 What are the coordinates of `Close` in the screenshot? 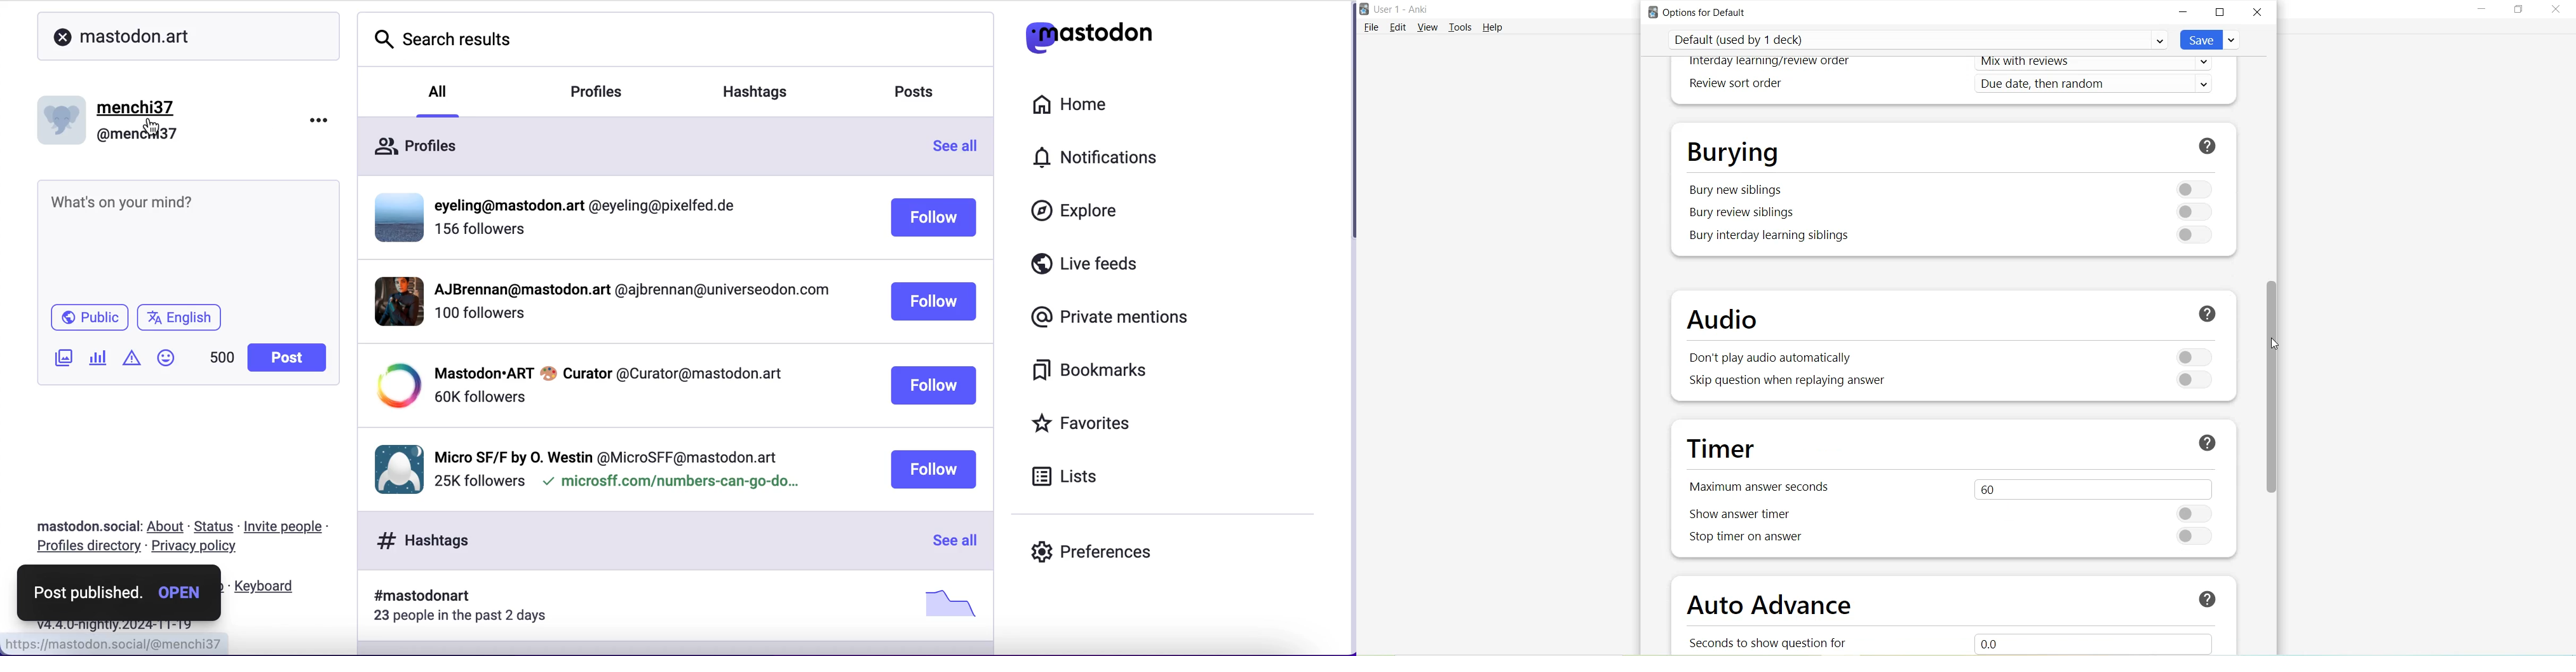 It's located at (2554, 11).